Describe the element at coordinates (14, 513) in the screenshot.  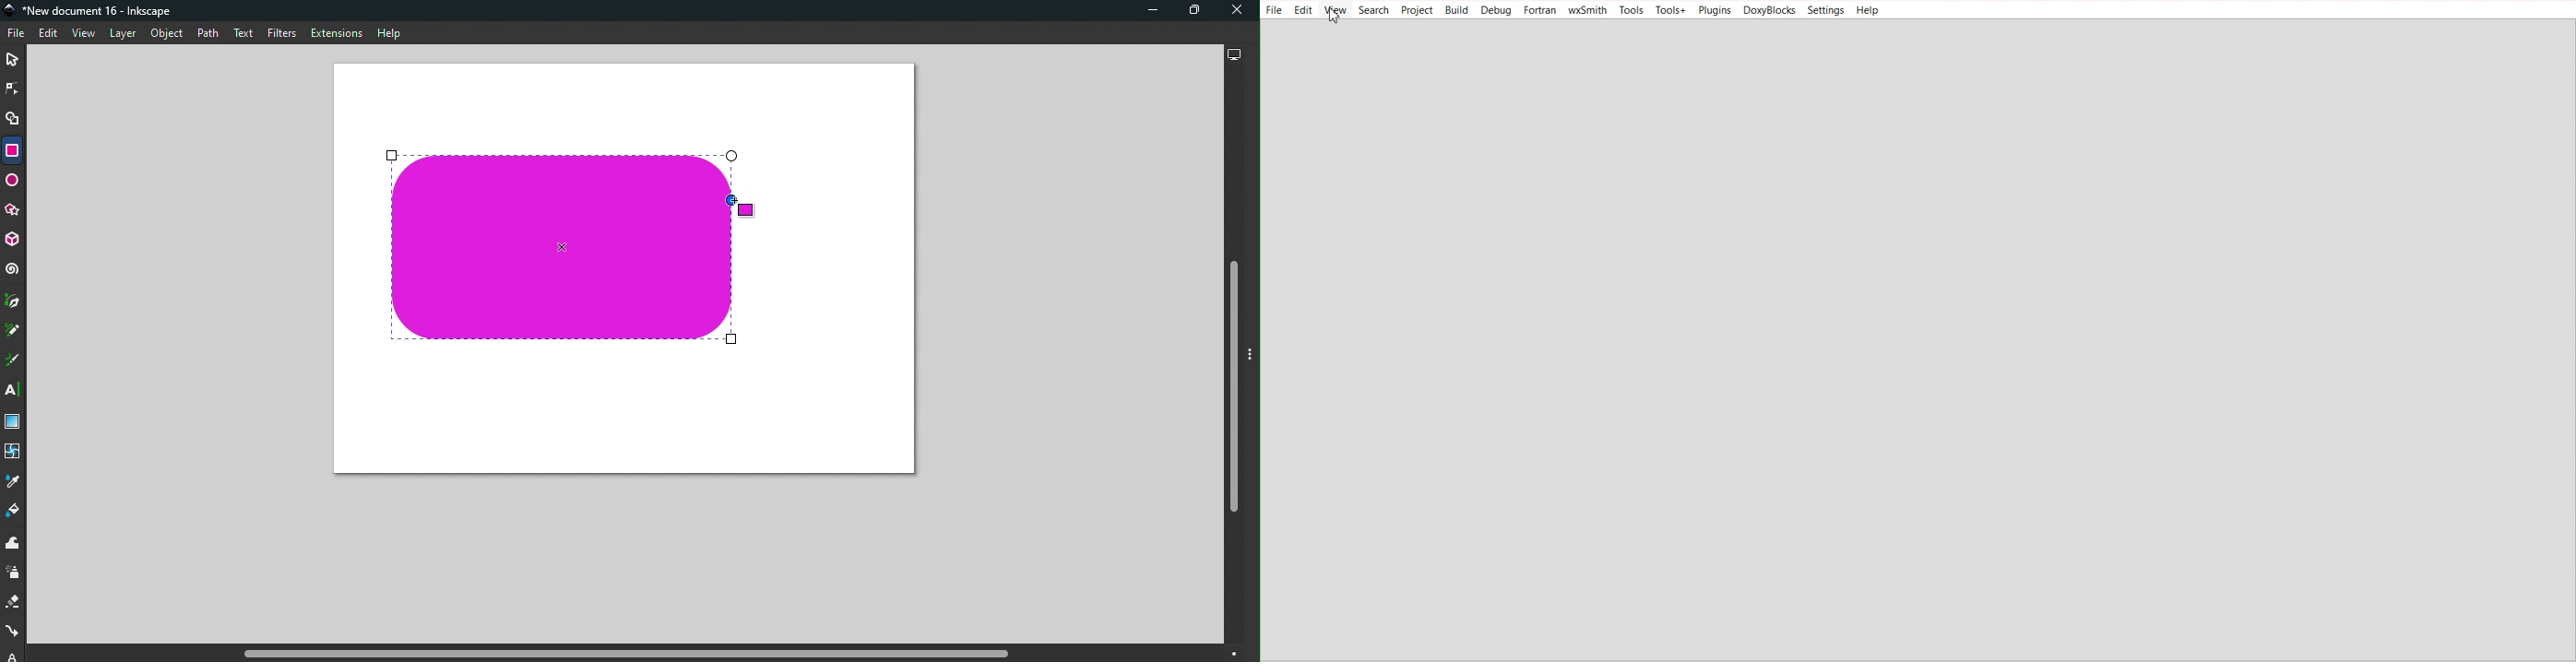
I see `Paint bucket tool` at that location.